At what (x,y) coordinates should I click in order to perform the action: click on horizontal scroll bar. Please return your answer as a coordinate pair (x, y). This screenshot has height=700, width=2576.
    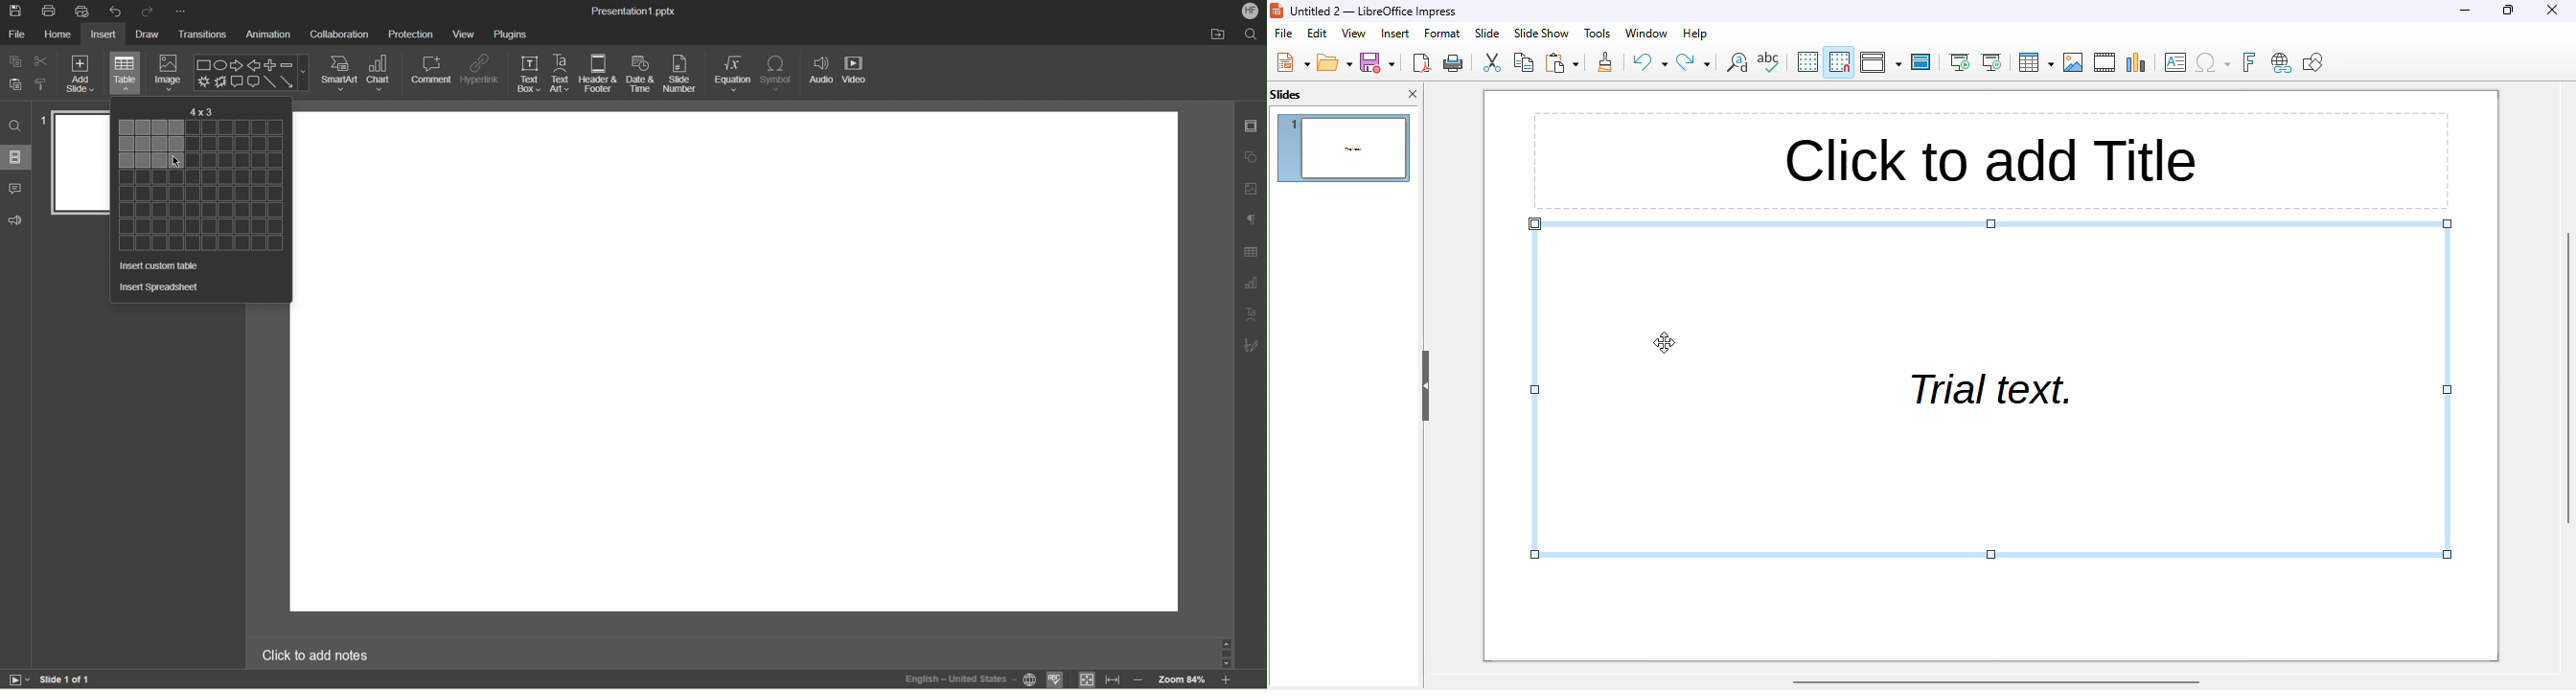
    Looking at the image, I should click on (1998, 682).